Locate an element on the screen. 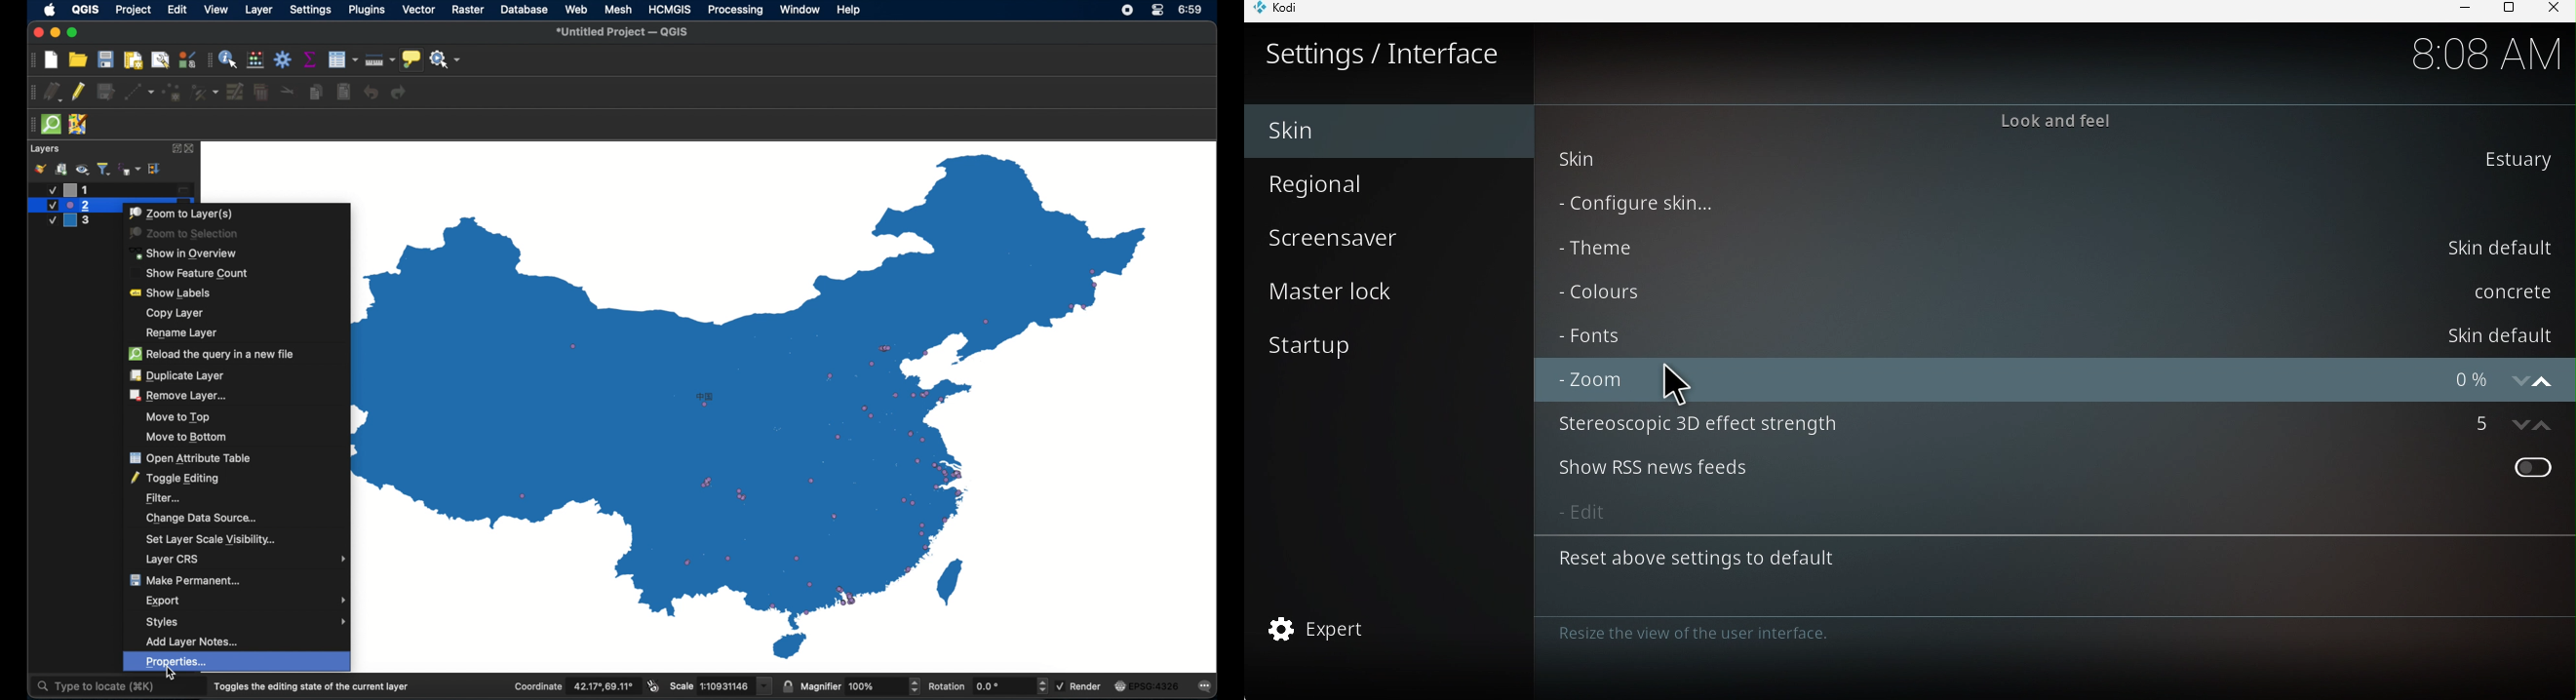  copy  is located at coordinates (317, 92).